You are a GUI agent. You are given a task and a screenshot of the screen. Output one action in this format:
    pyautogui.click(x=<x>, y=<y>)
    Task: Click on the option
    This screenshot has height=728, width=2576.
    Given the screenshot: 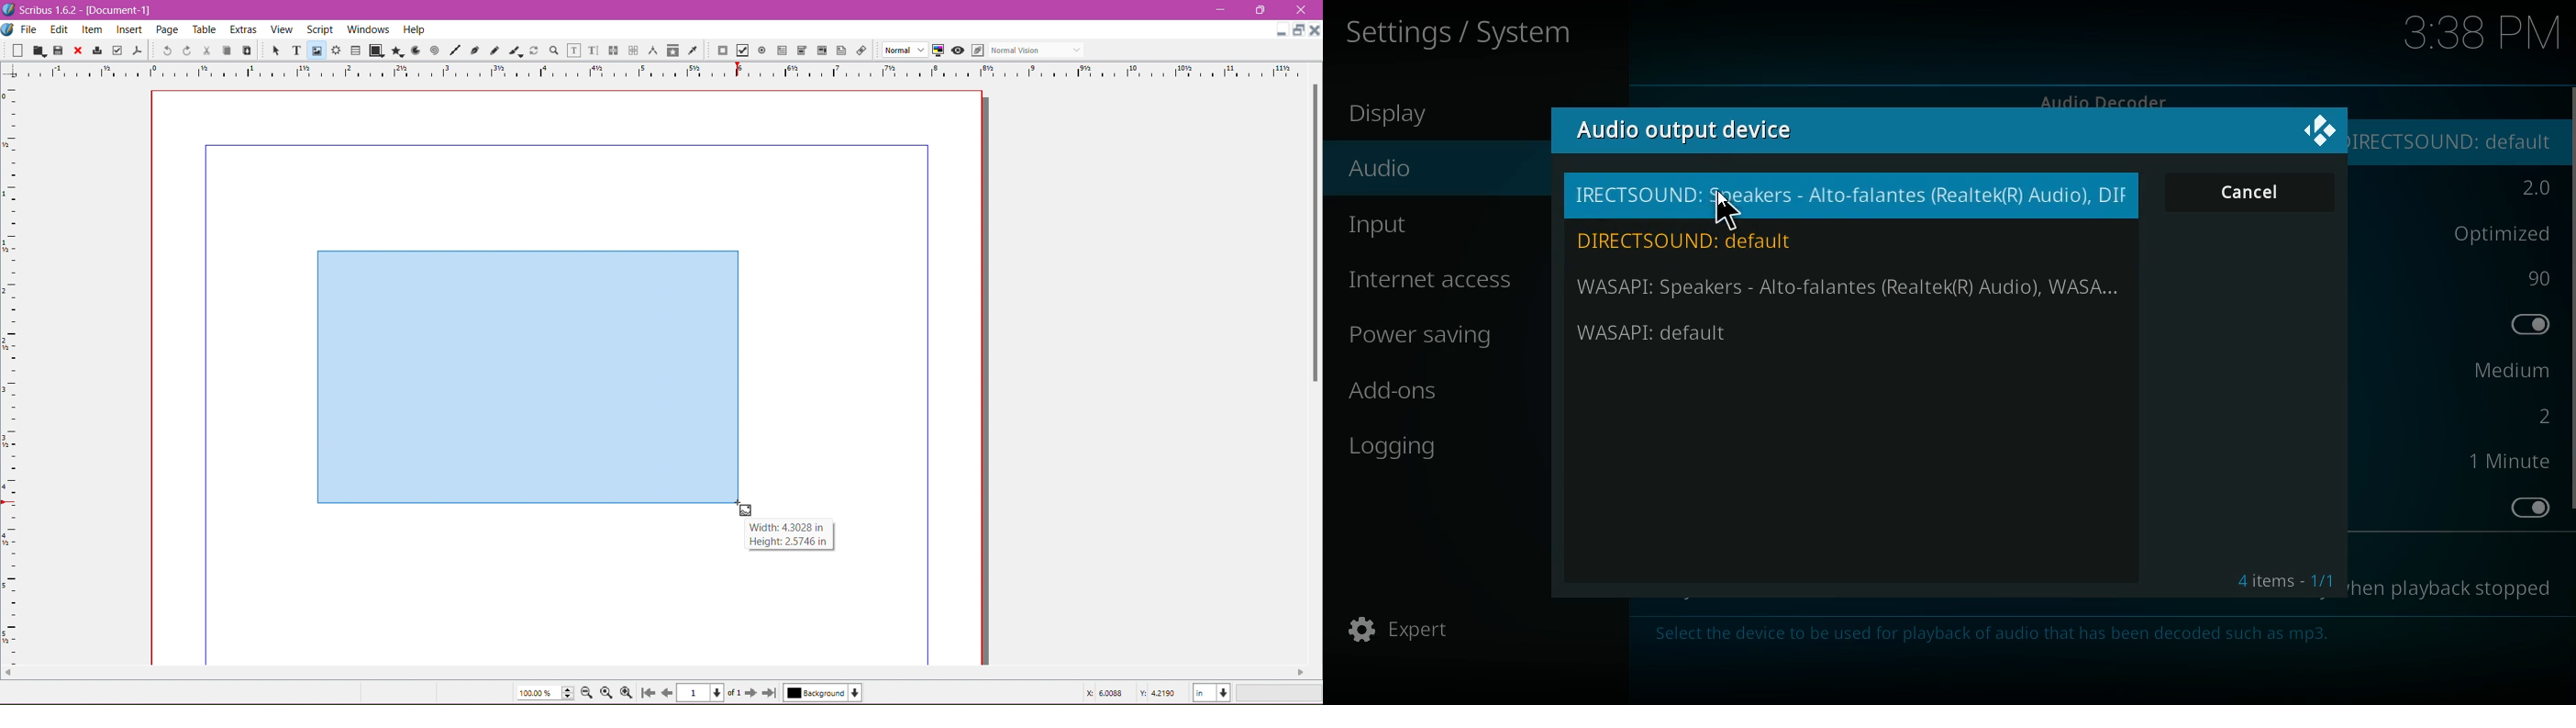 What is the action you would take?
    pyautogui.click(x=2530, y=187)
    